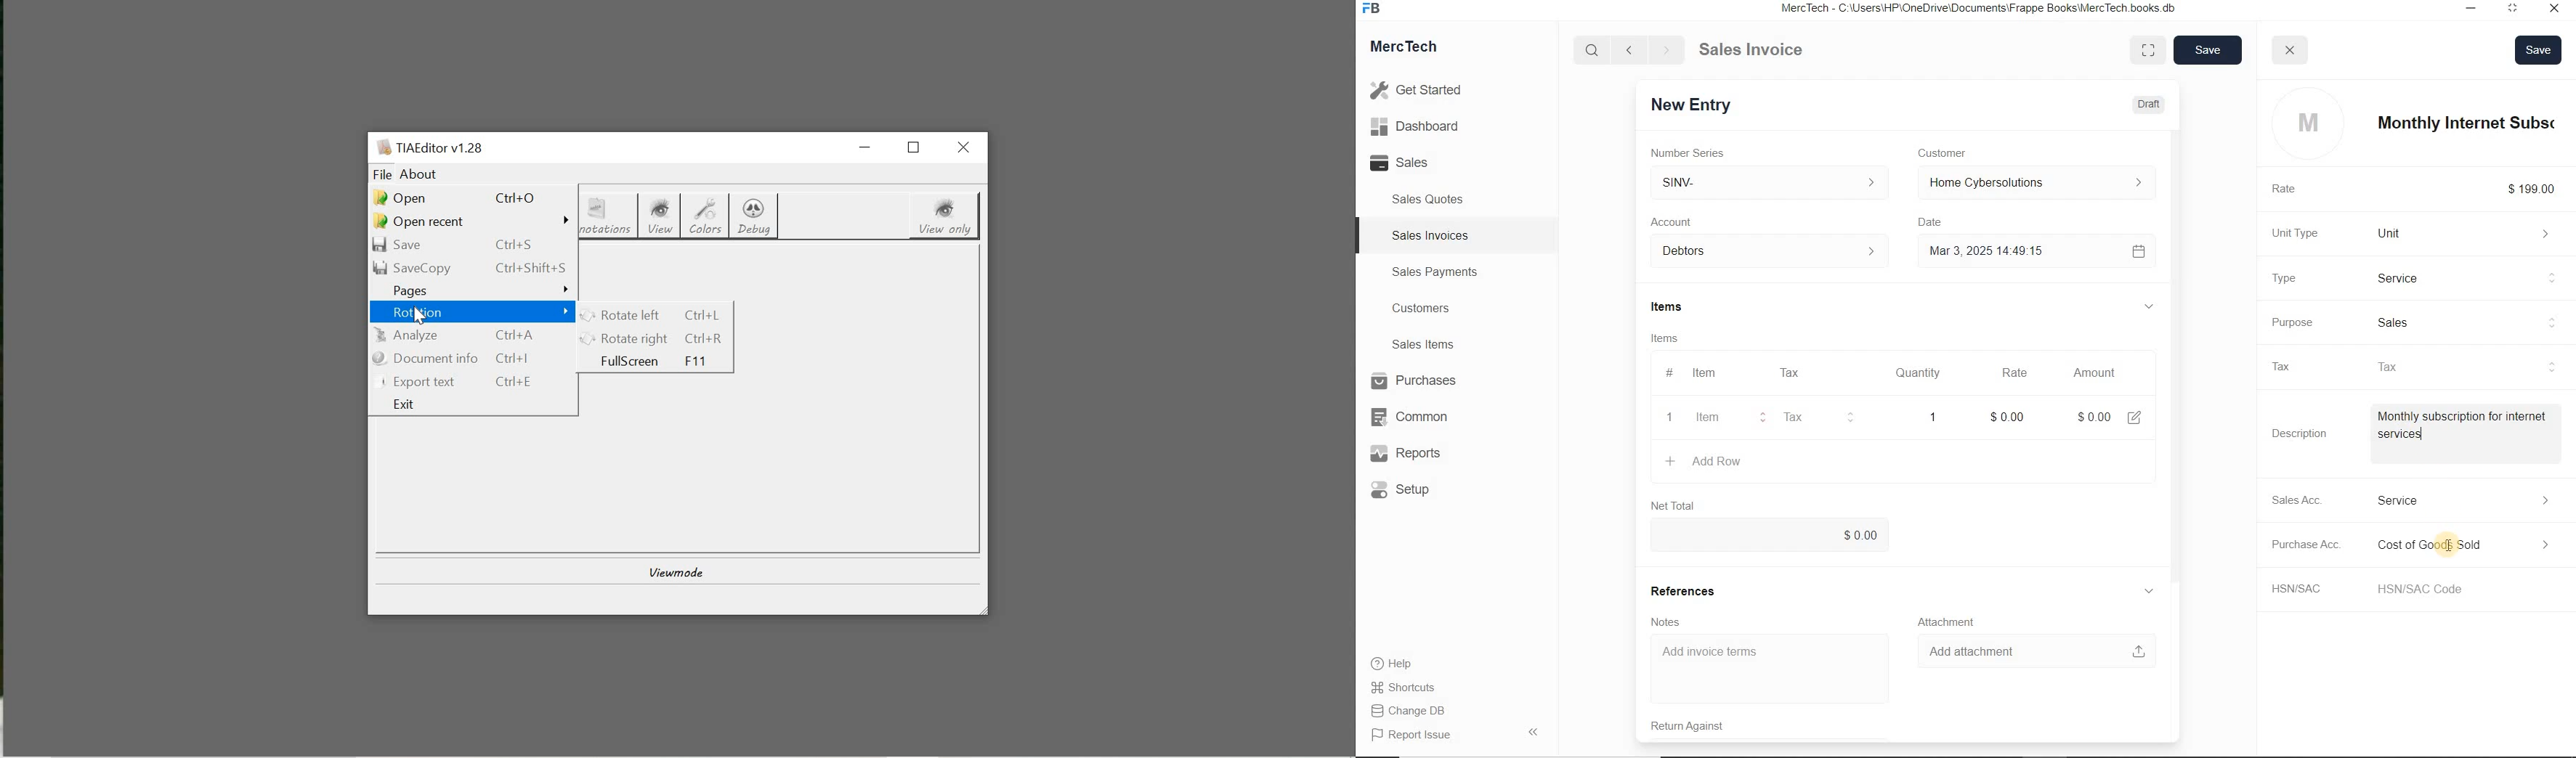 The width and height of the screenshot is (2576, 784). Describe the element at coordinates (1431, 235) in the screenshot. I see `Sales Invoices` at that location.